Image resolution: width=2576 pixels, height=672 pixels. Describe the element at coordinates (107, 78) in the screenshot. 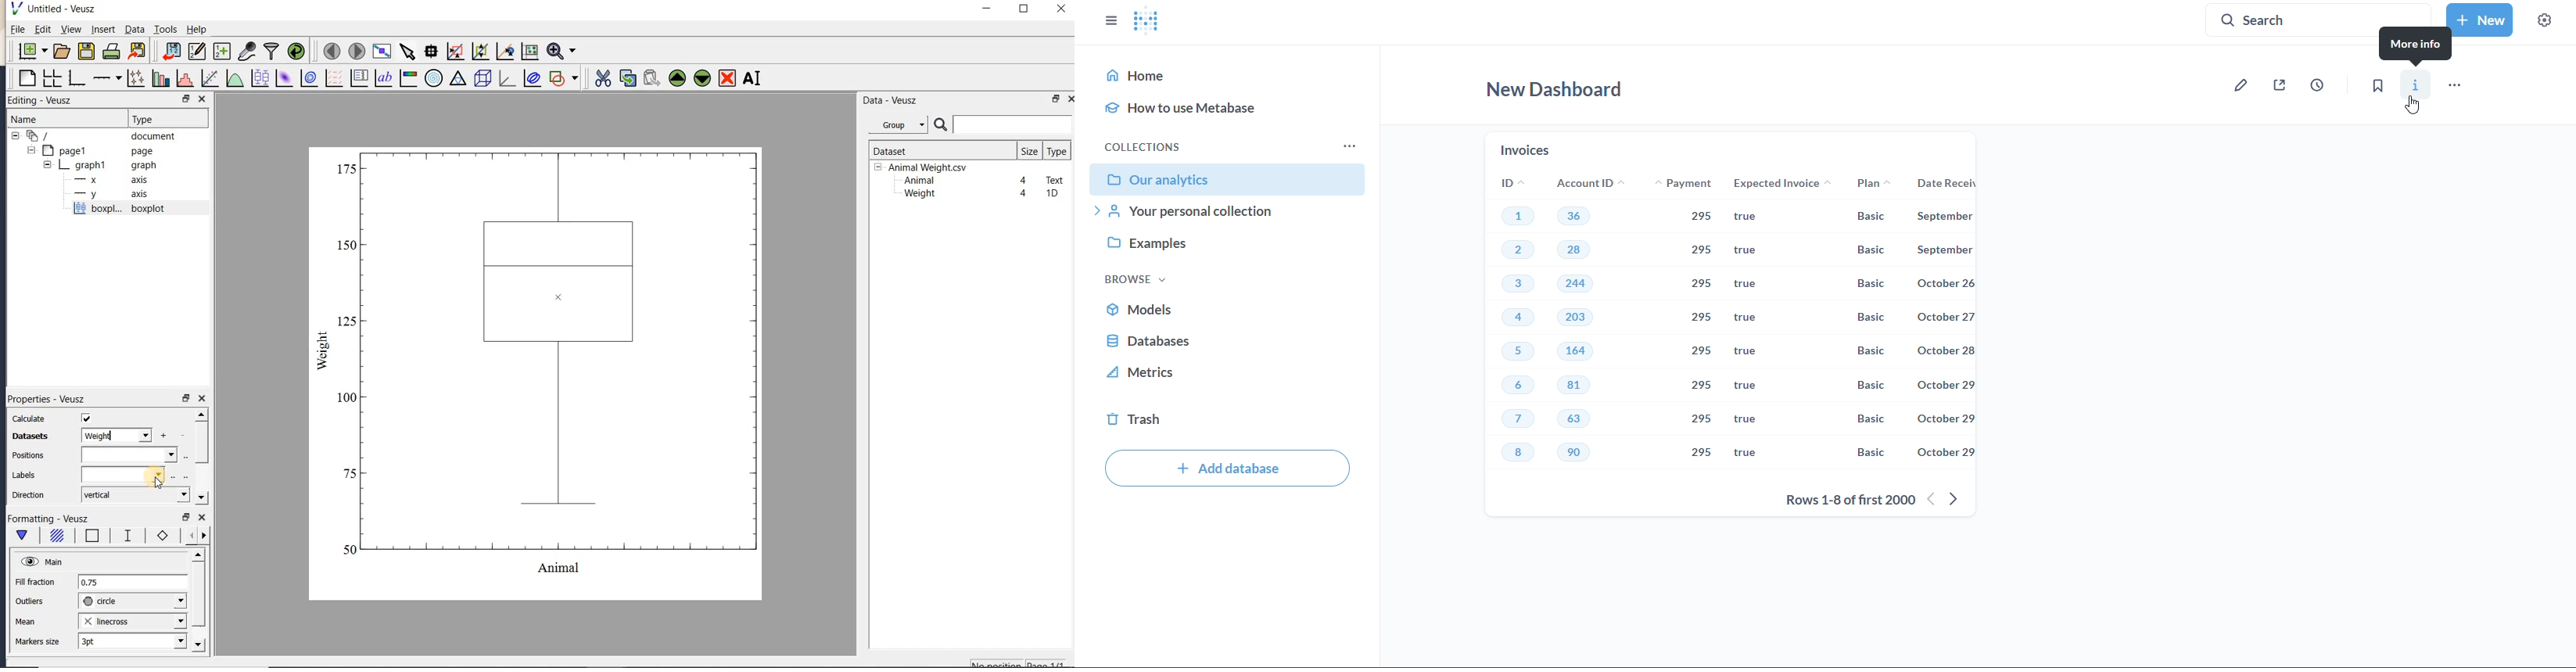

I see `add an axis to the plot` at that location.